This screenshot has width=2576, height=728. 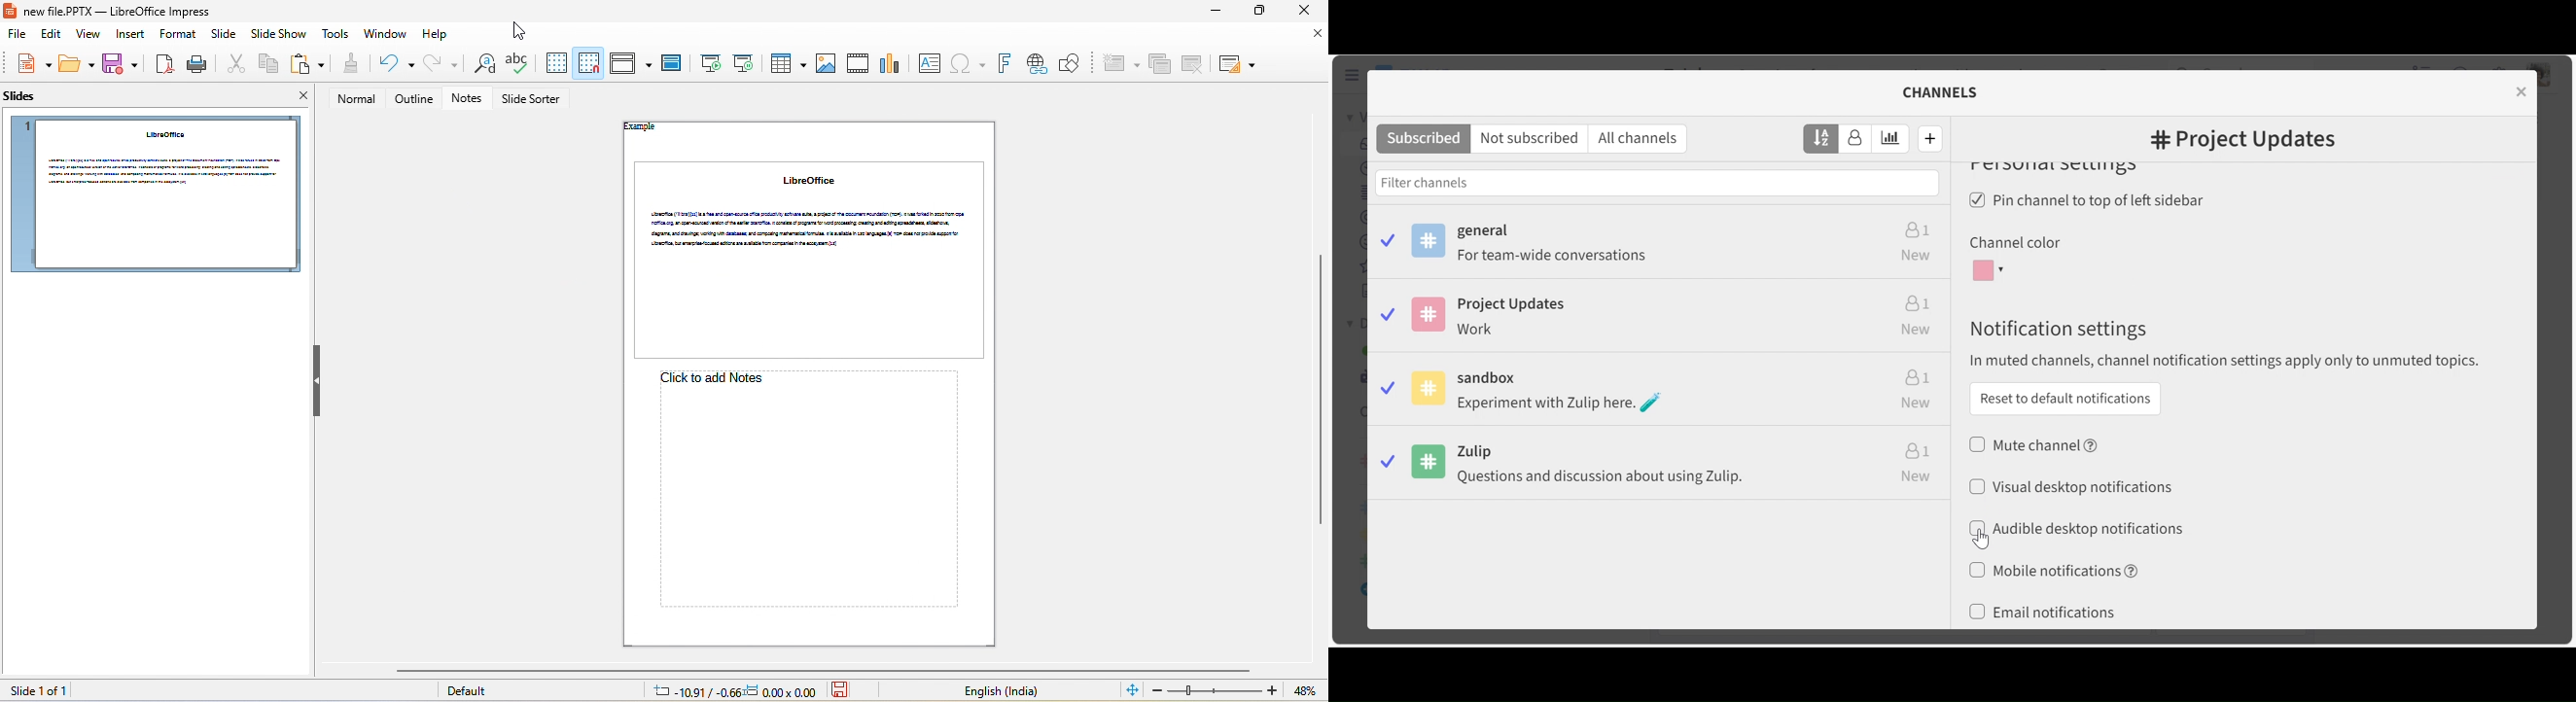 I want to click on hyperlink, so click(x=1036, y=64).